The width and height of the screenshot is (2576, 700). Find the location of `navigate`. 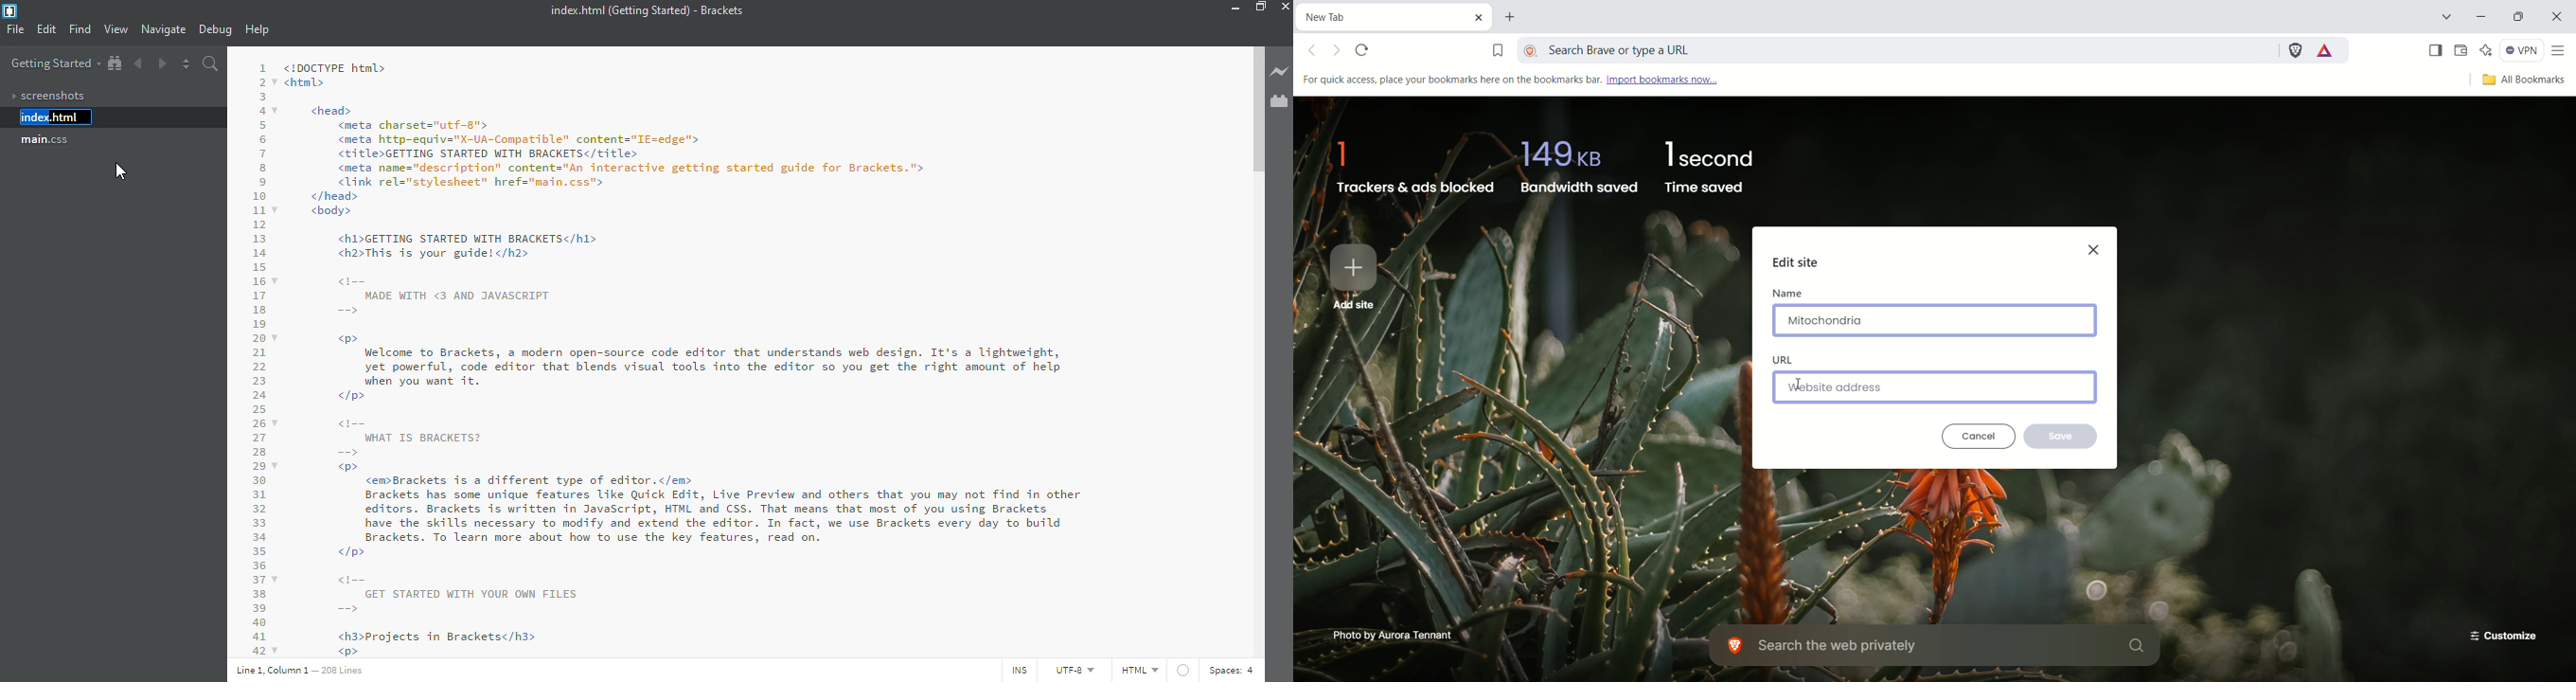

navigate is located at coordinates (164, 29).